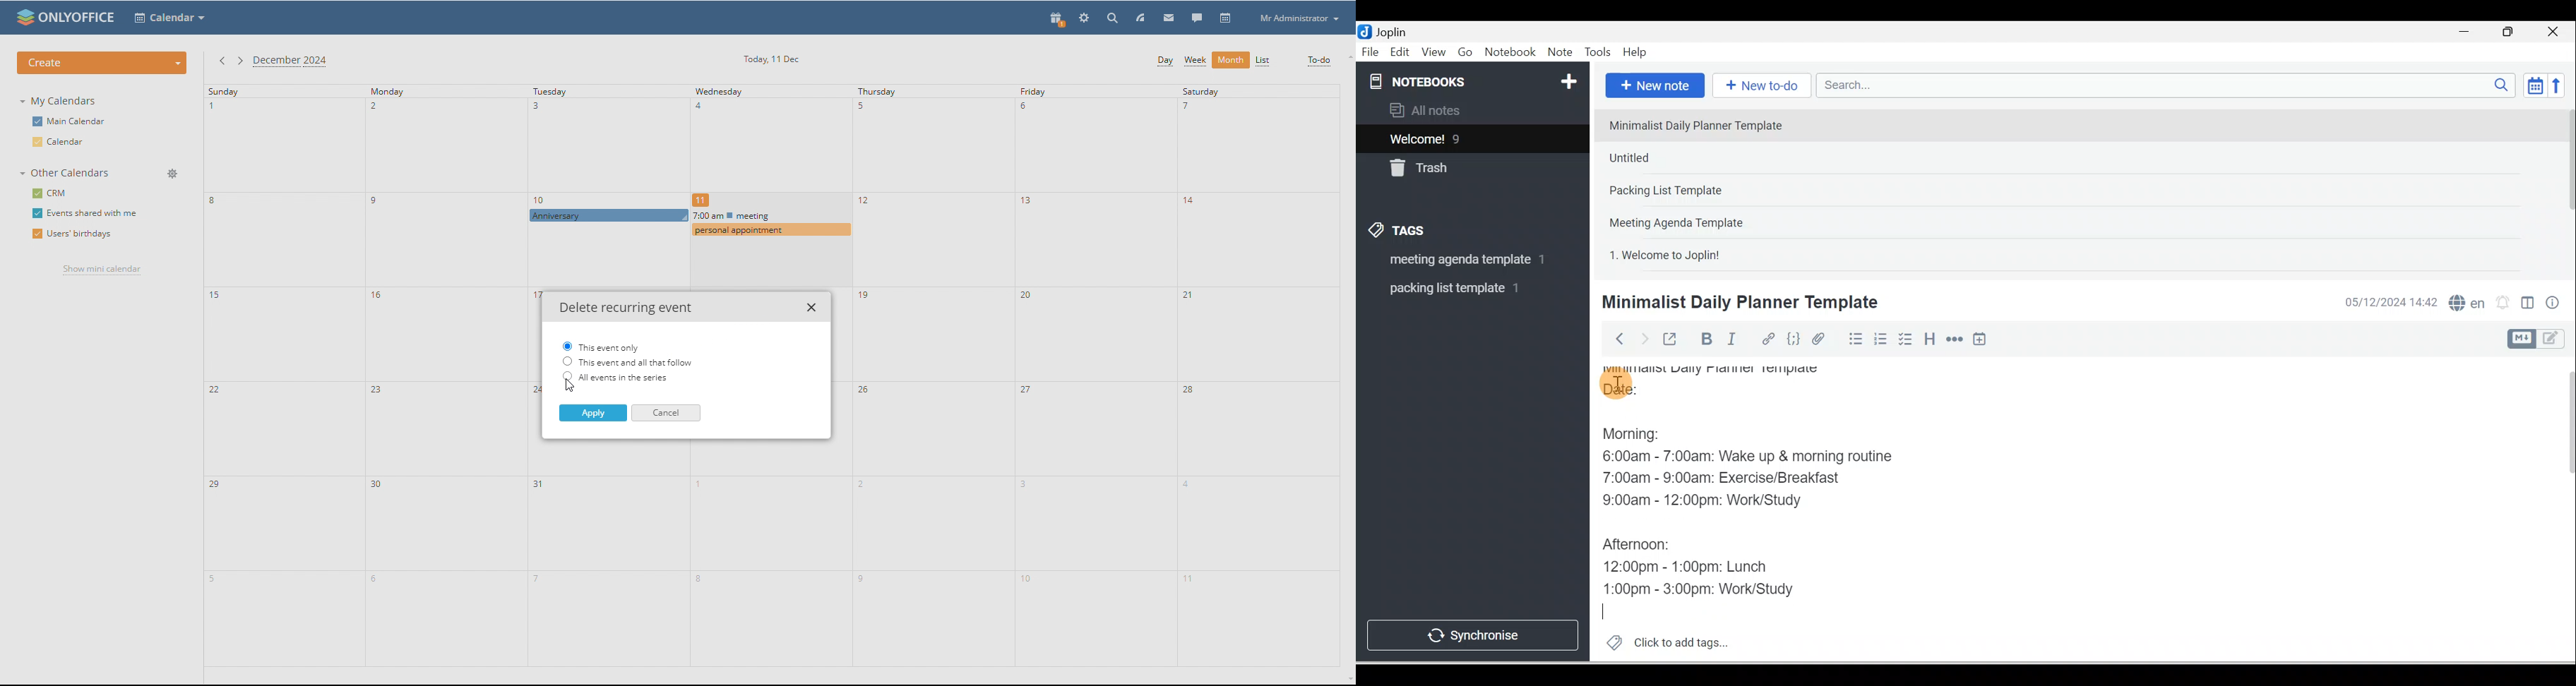 Image resolution: width=2576 pixels, height=700 pixels. I want to click on Morning:, so click(1645, 437).